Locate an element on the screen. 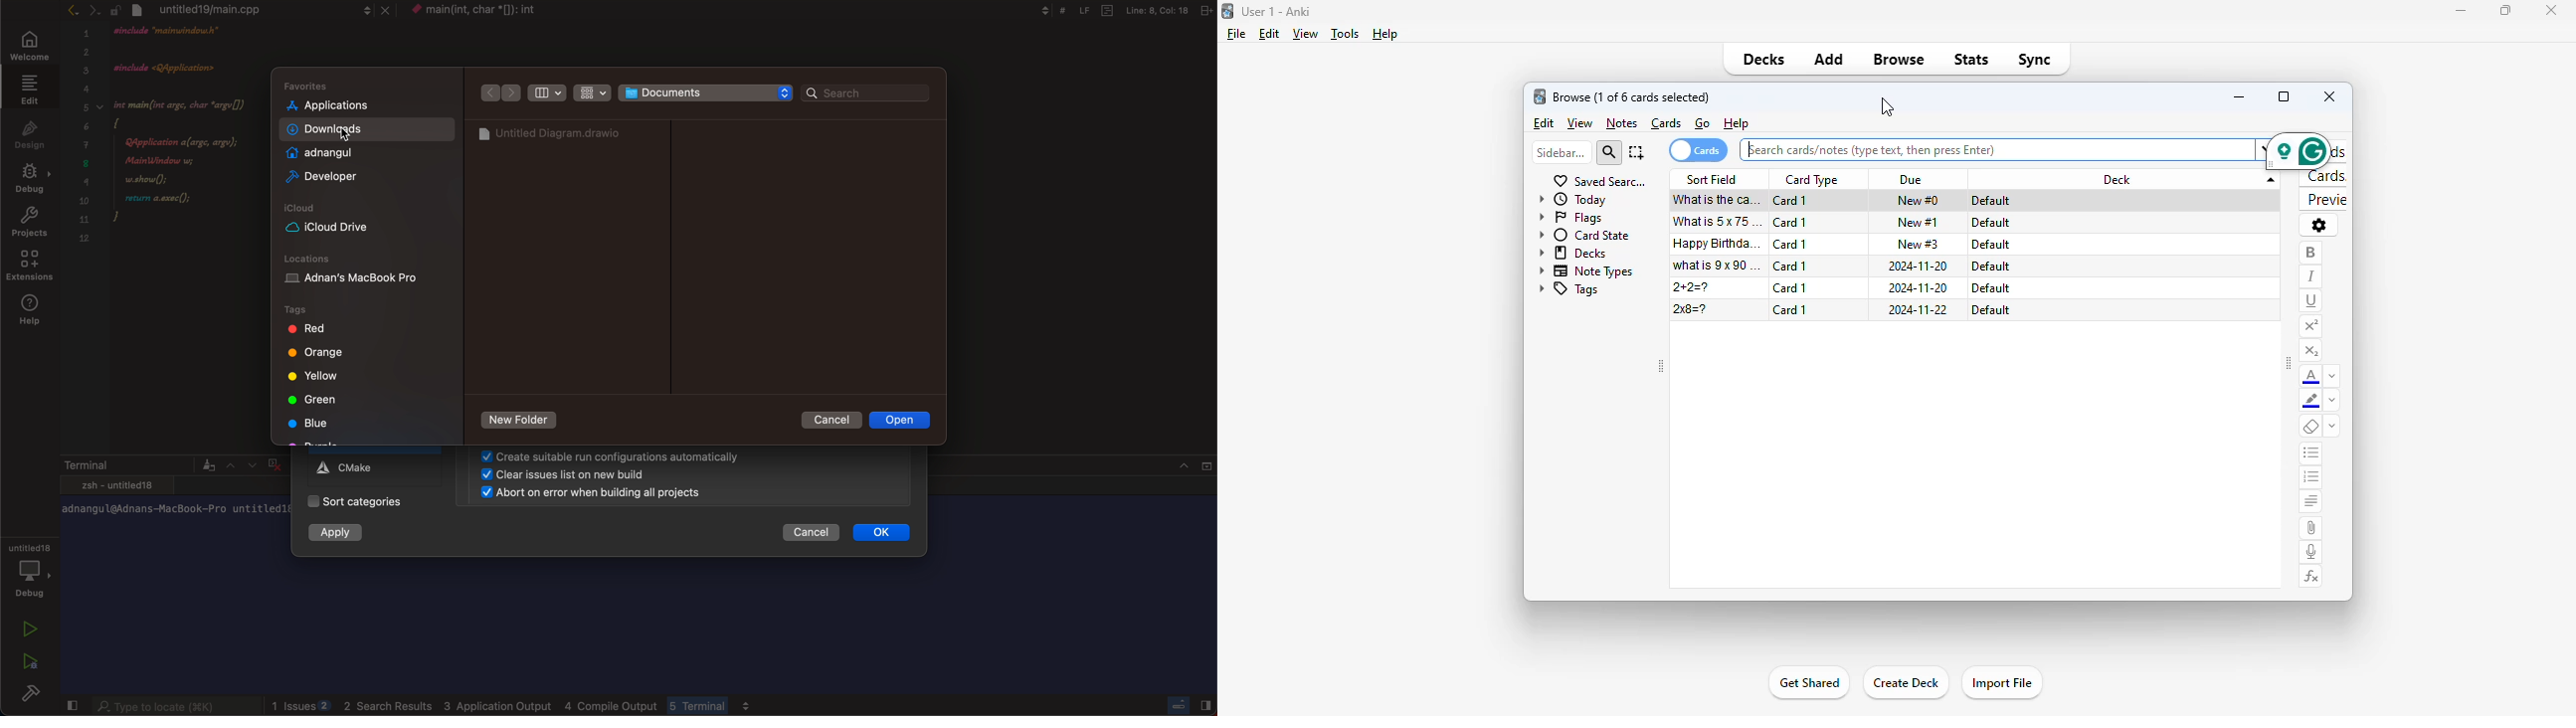 Image resolution: width=2576 pixels, height=728 pixels. default is located at coordinates (1991, 245).